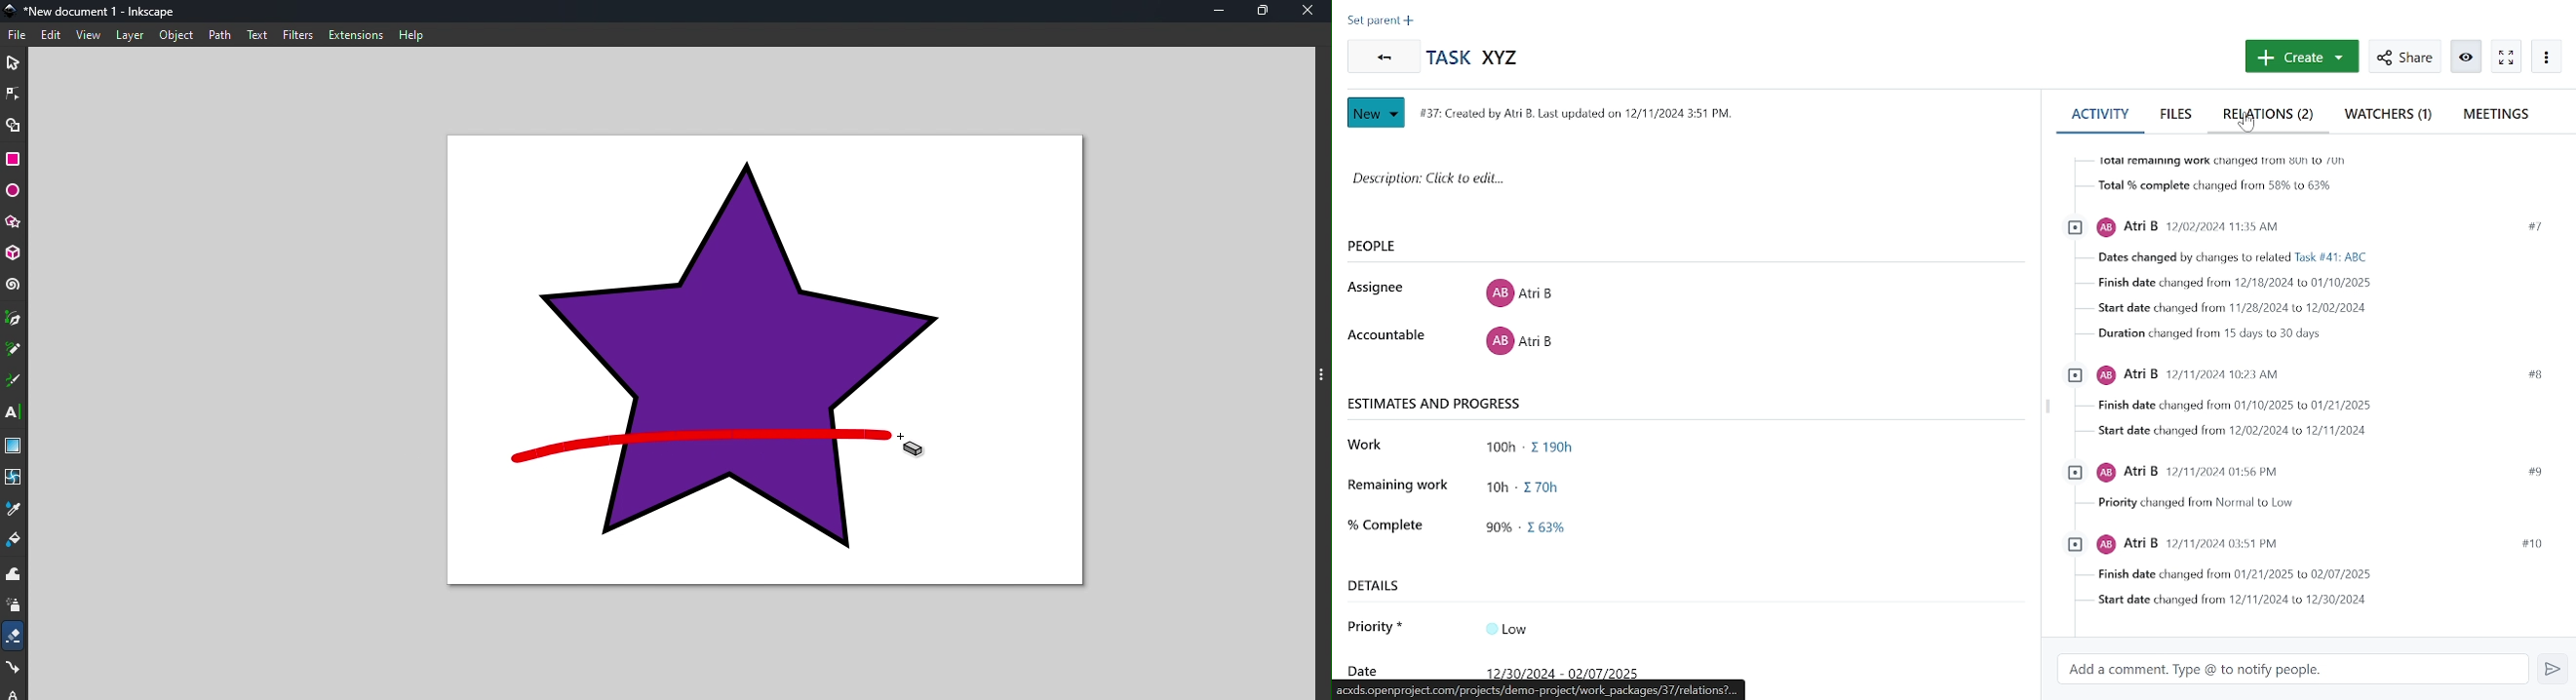 This screenshot has width=2576, height=700. Describe the element at coordinates (1377, 626) in the screenshot. I see `priority*` at that location.